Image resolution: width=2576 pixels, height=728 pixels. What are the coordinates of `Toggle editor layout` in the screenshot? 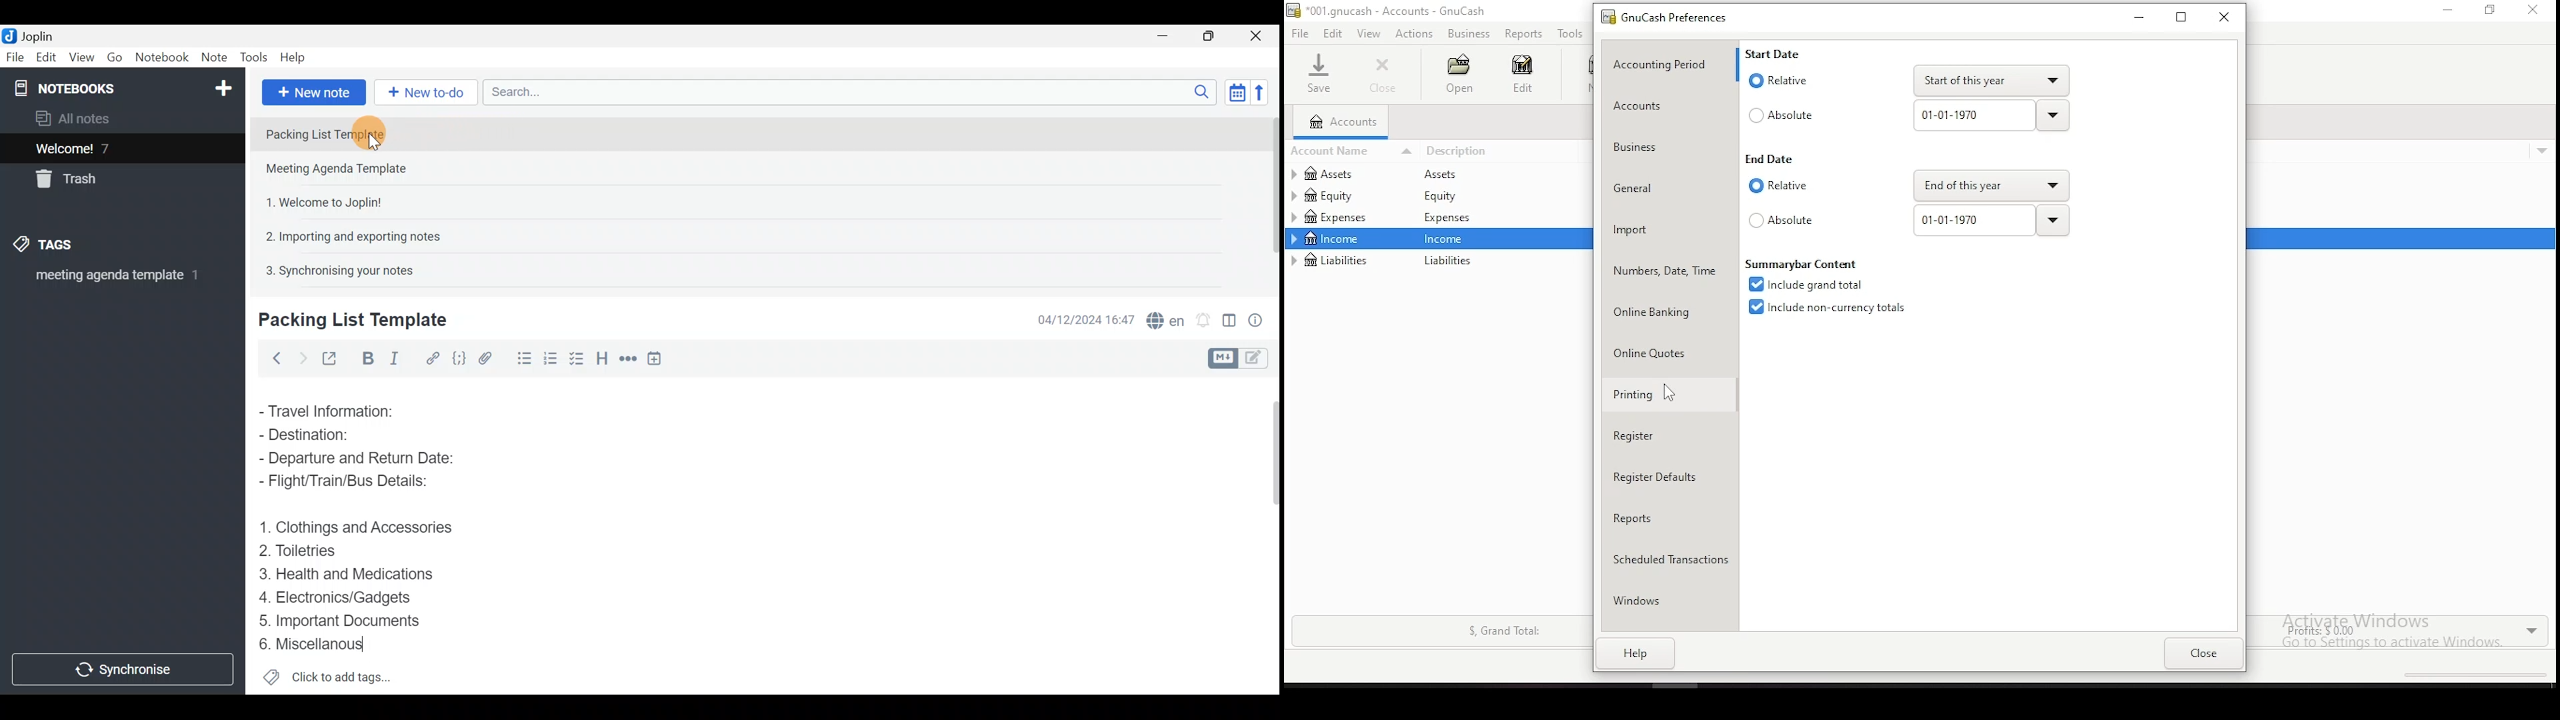 It's located at (1229, 316).